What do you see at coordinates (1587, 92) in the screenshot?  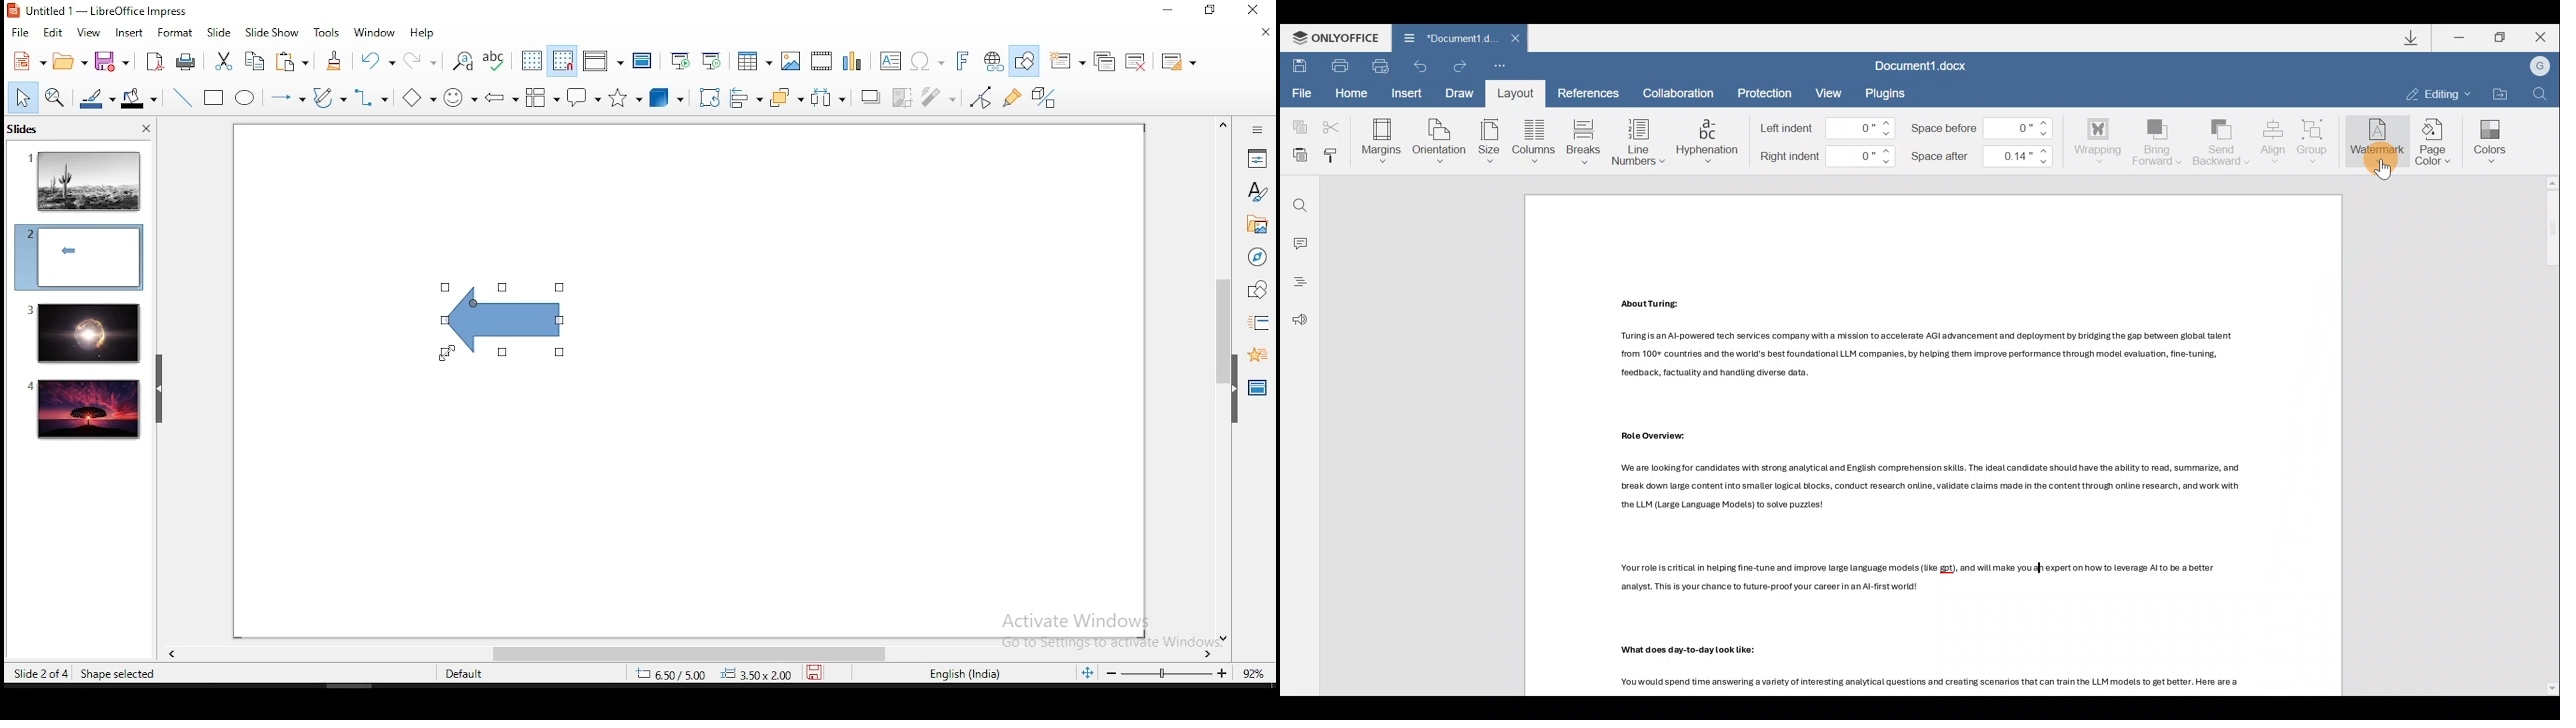 I see `References` at bounding box center [1587, 92].